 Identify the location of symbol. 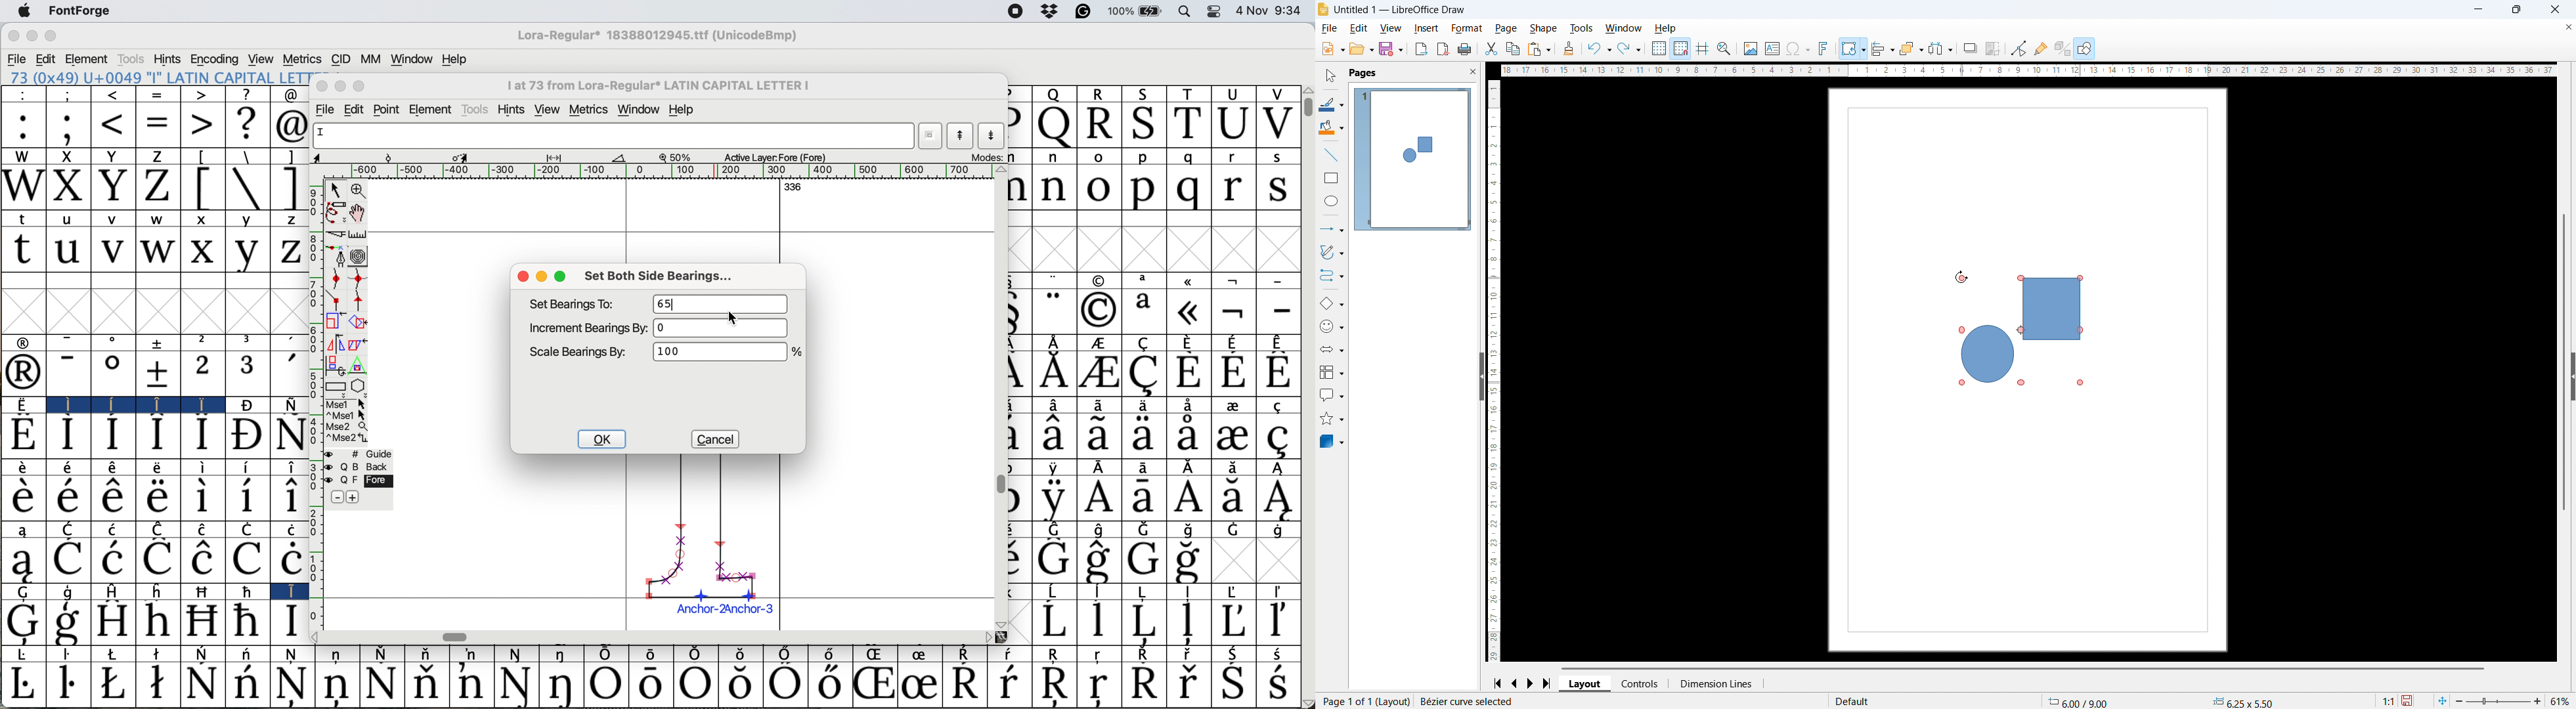
(1099, 280).